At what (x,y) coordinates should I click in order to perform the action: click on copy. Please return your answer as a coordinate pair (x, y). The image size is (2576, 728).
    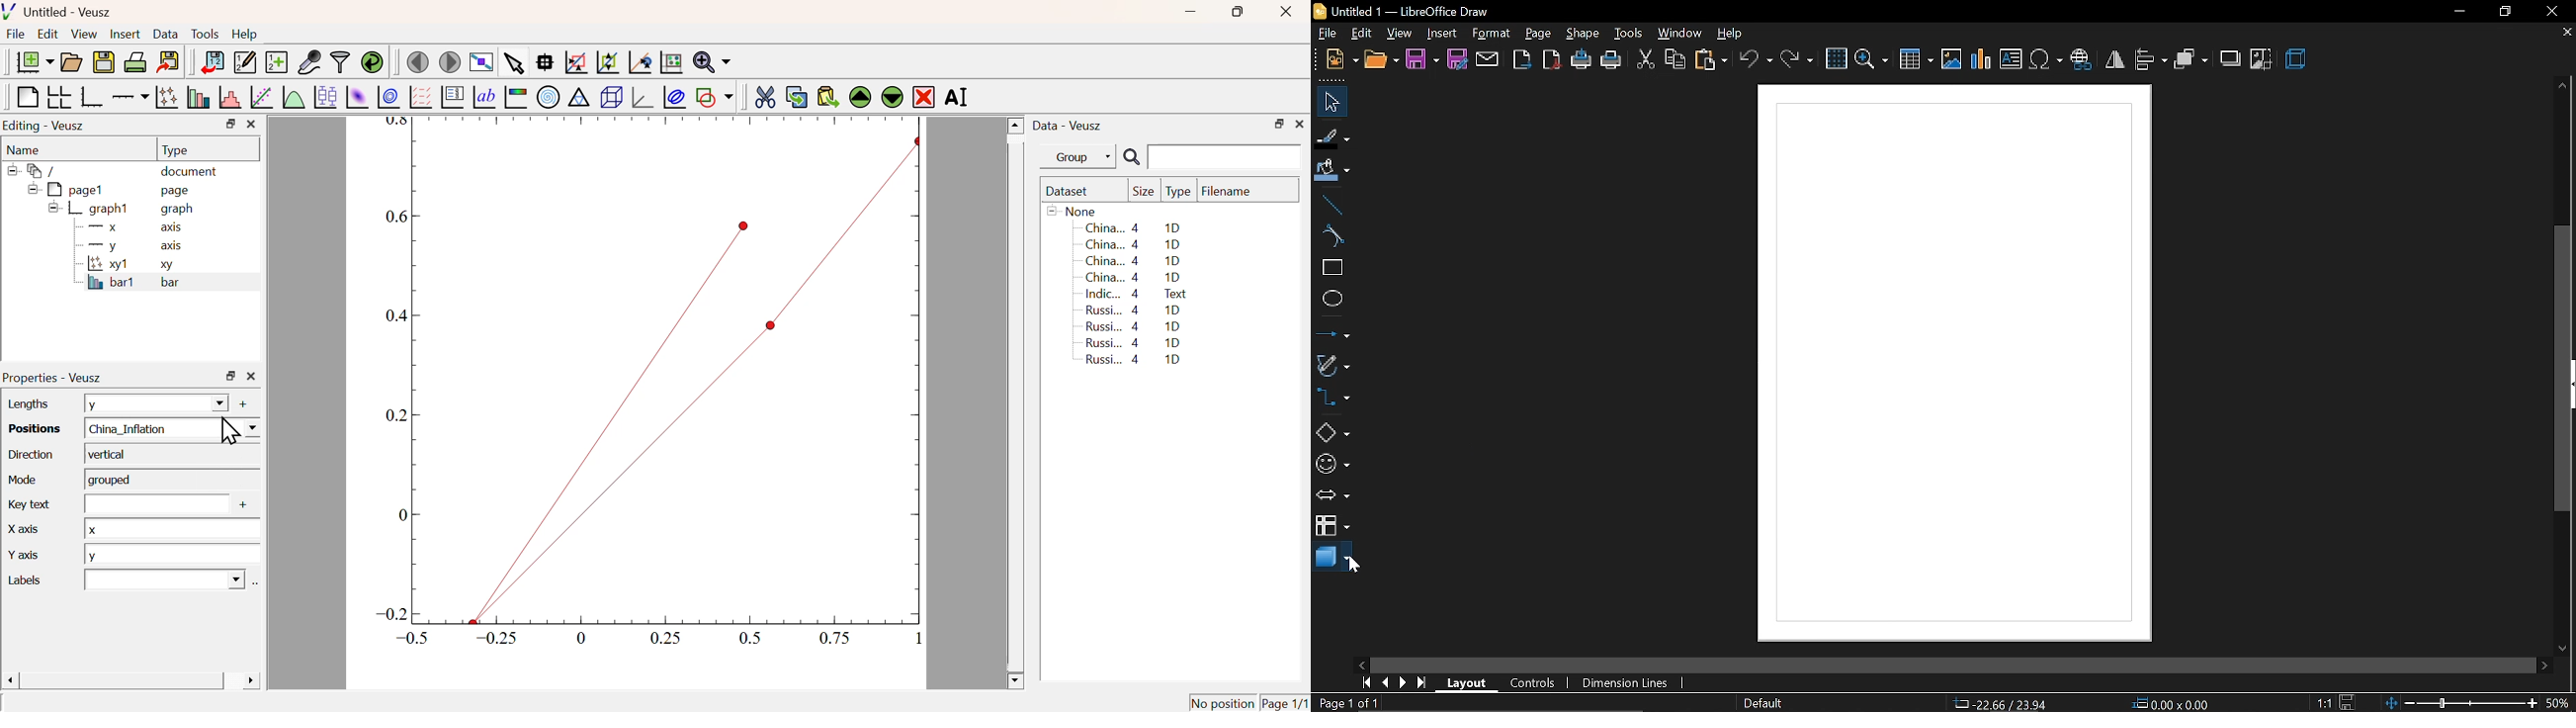
    Looking at the image, I should click on (1676, 60).